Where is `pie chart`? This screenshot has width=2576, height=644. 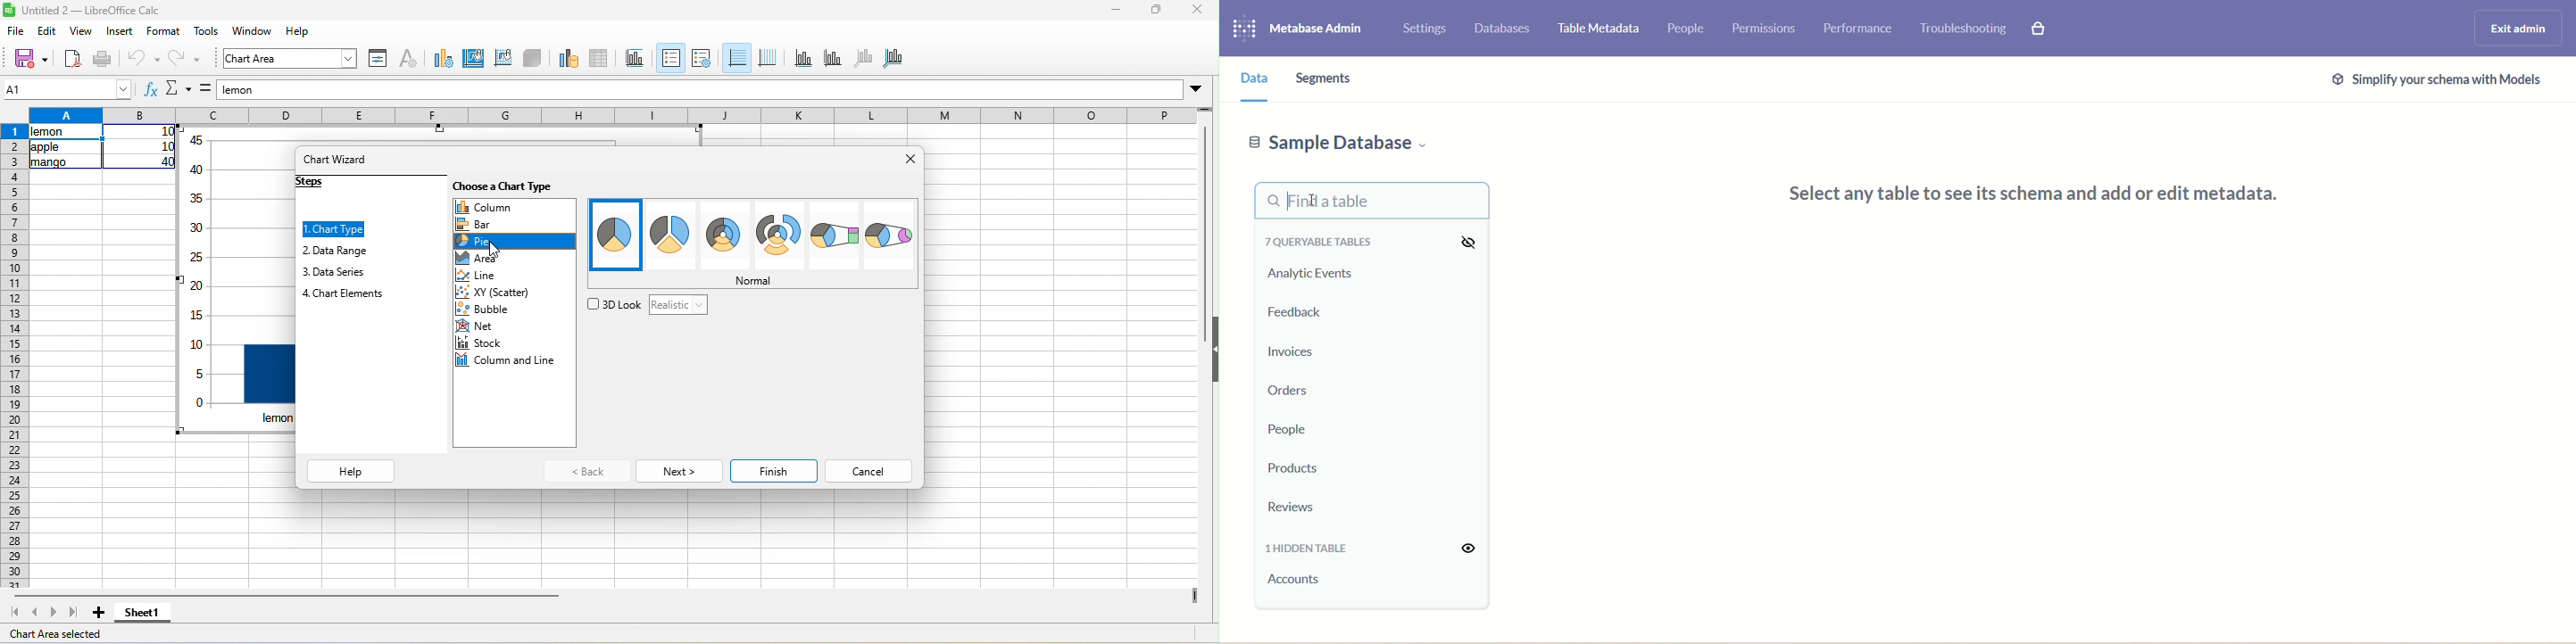 pie chart is located at coordinates (617, 236).